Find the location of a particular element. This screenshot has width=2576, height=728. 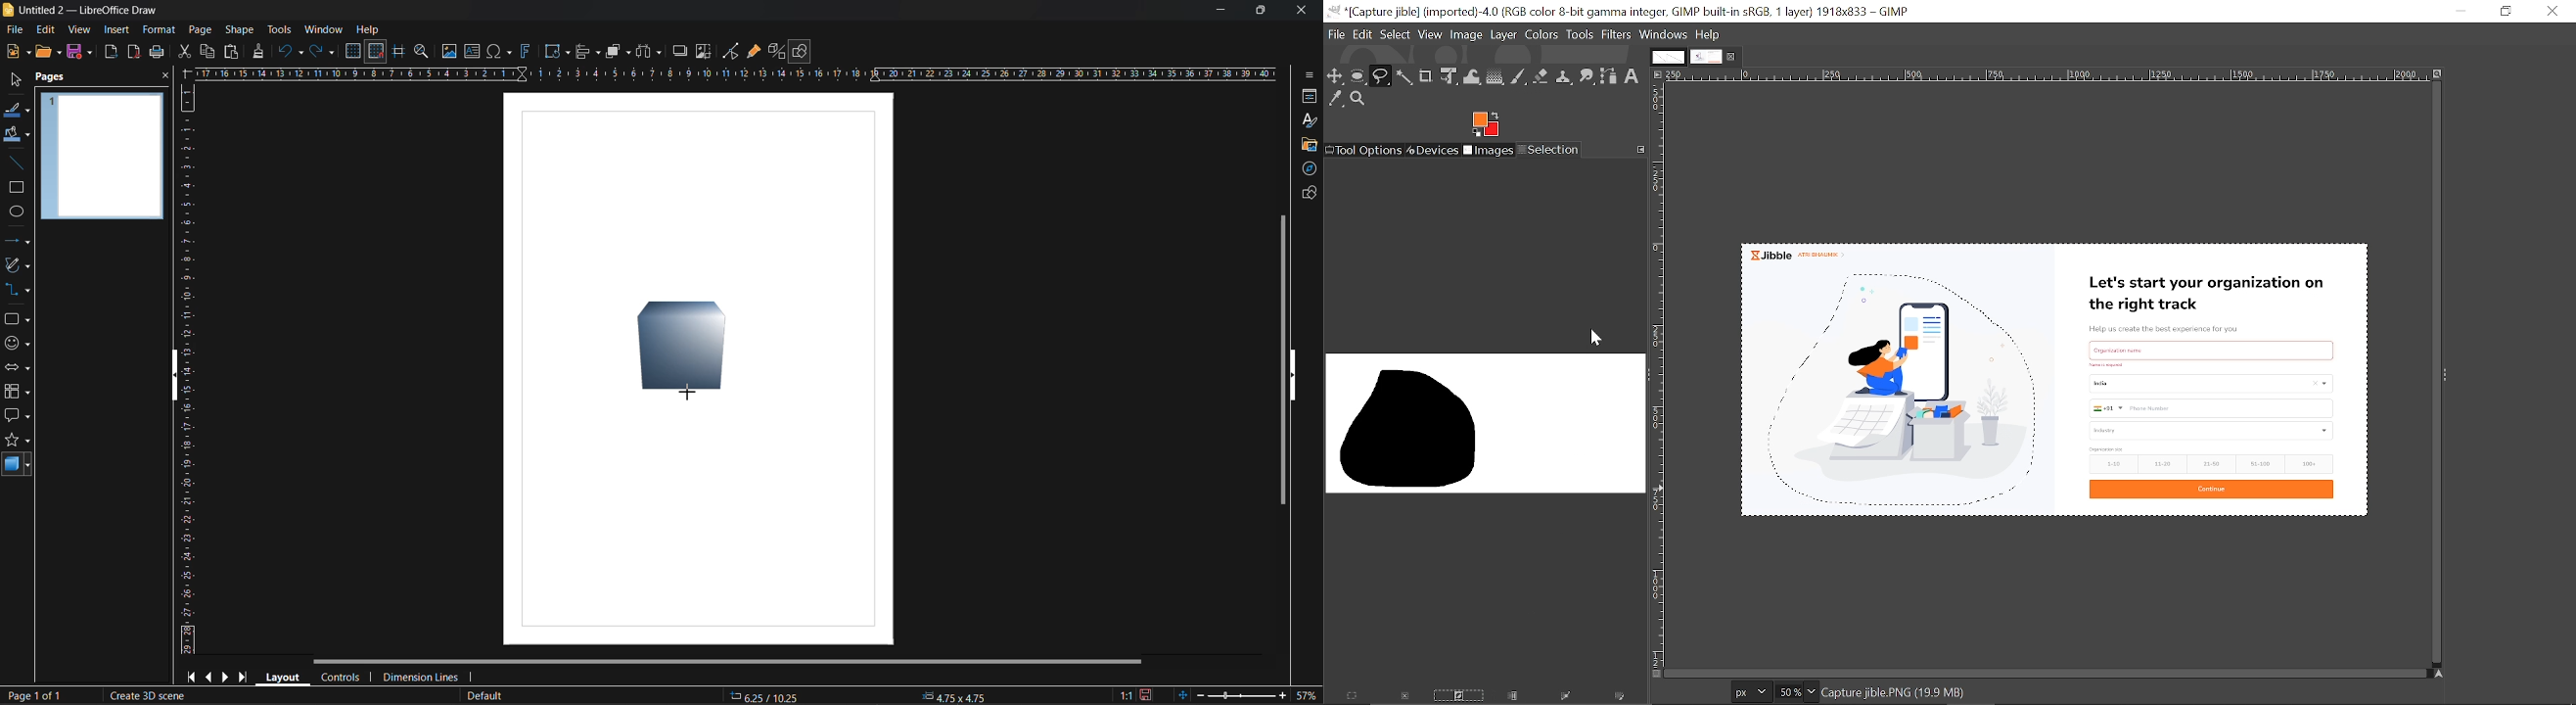

snap to grid is located at coordinates (376, 52).